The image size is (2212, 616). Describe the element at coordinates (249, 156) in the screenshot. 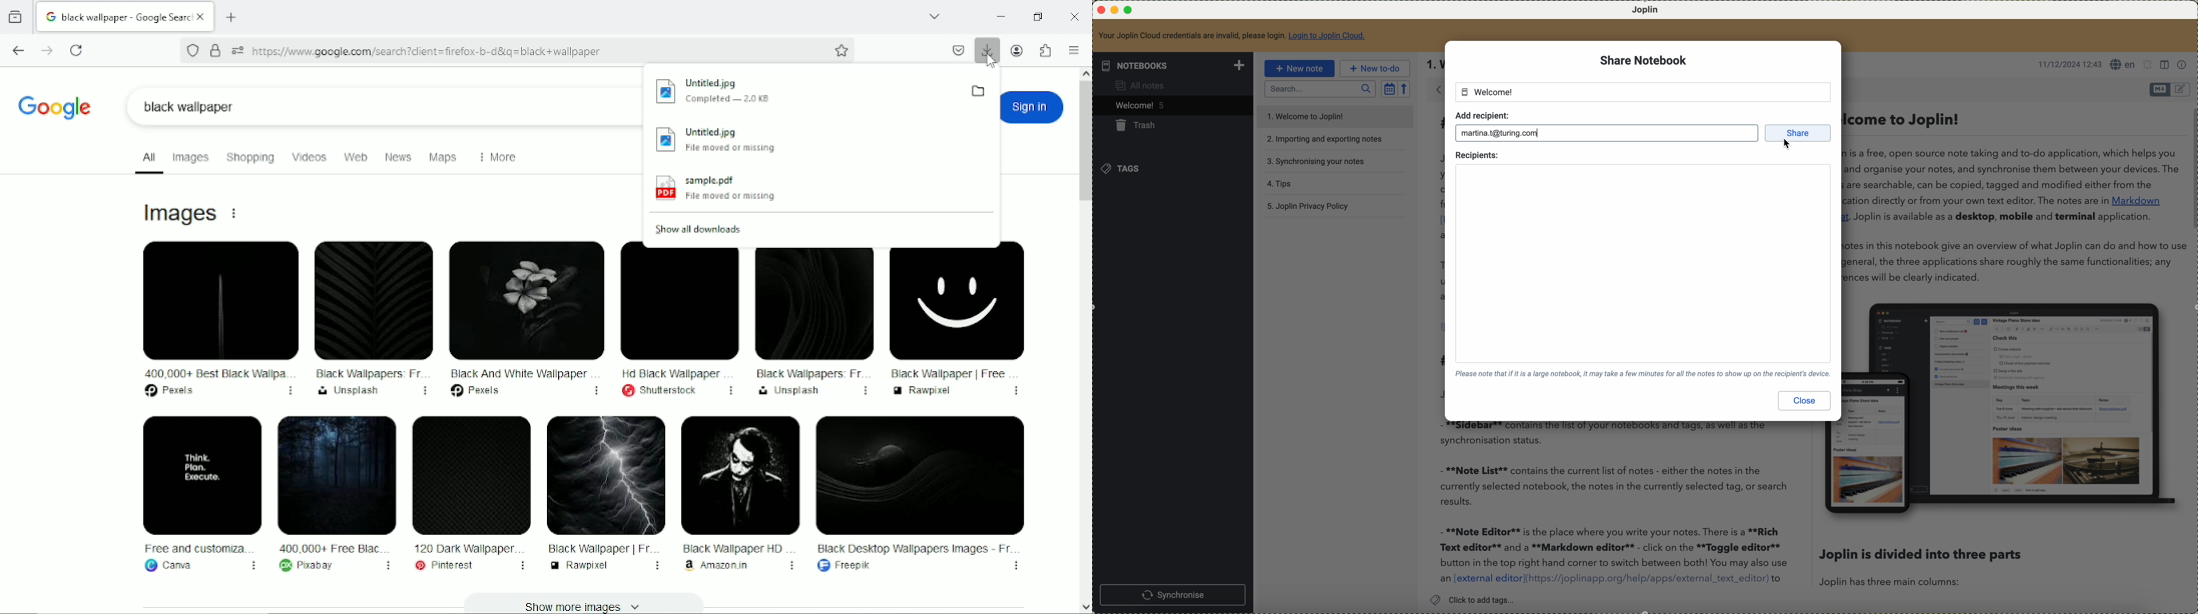

I see `Shopping` at that location.